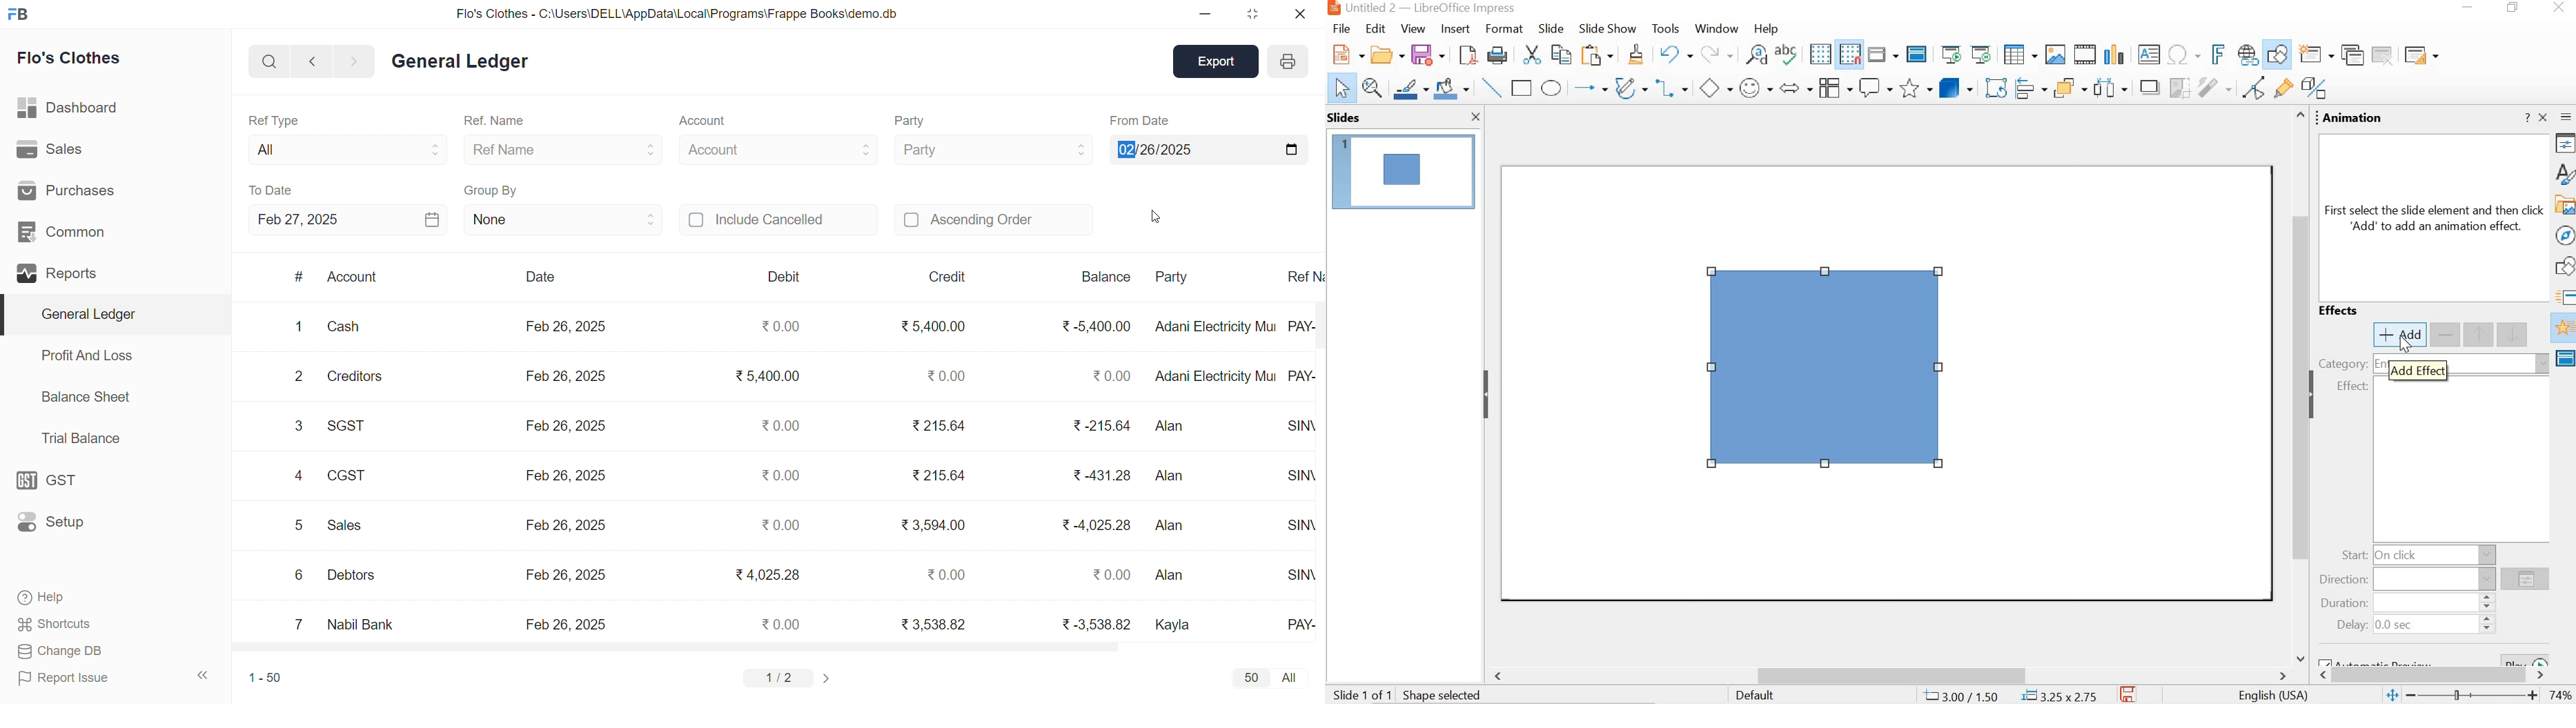  What do you see at coordinates (1411, 29) in the screenshot?
I see `view` at bounding box center [1411, 29].